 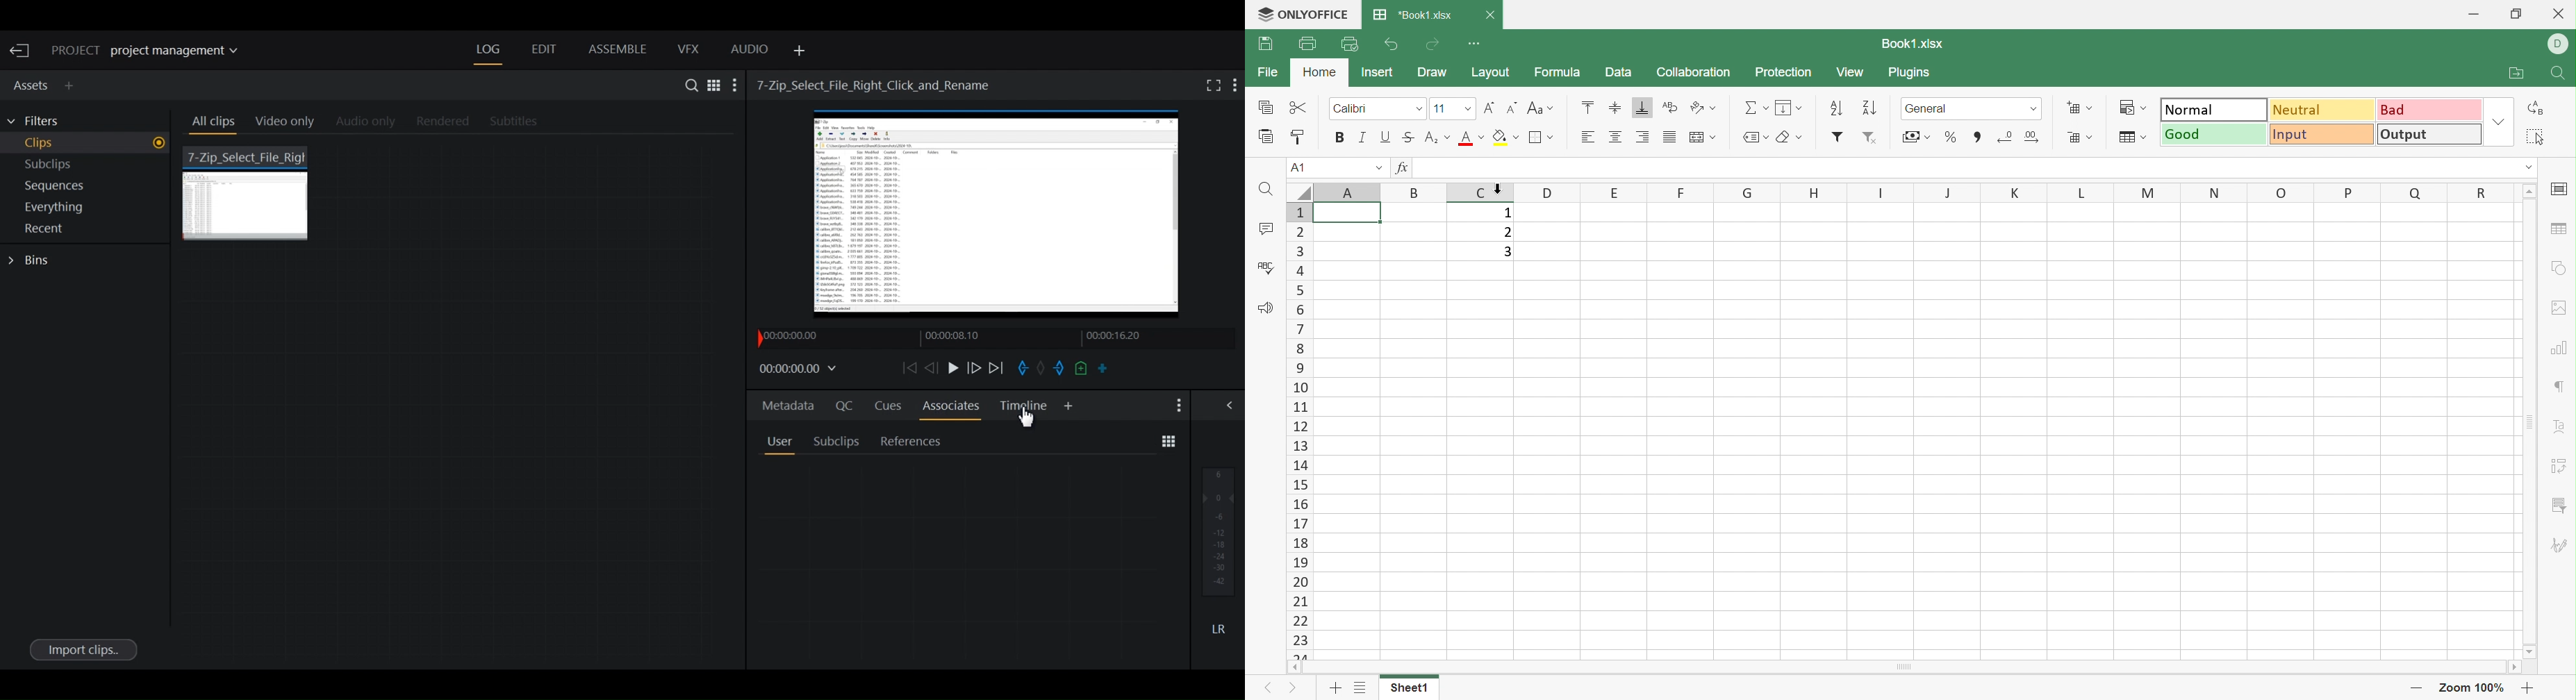 I want to click on Show/change current project details, so click(x=154, y=51).